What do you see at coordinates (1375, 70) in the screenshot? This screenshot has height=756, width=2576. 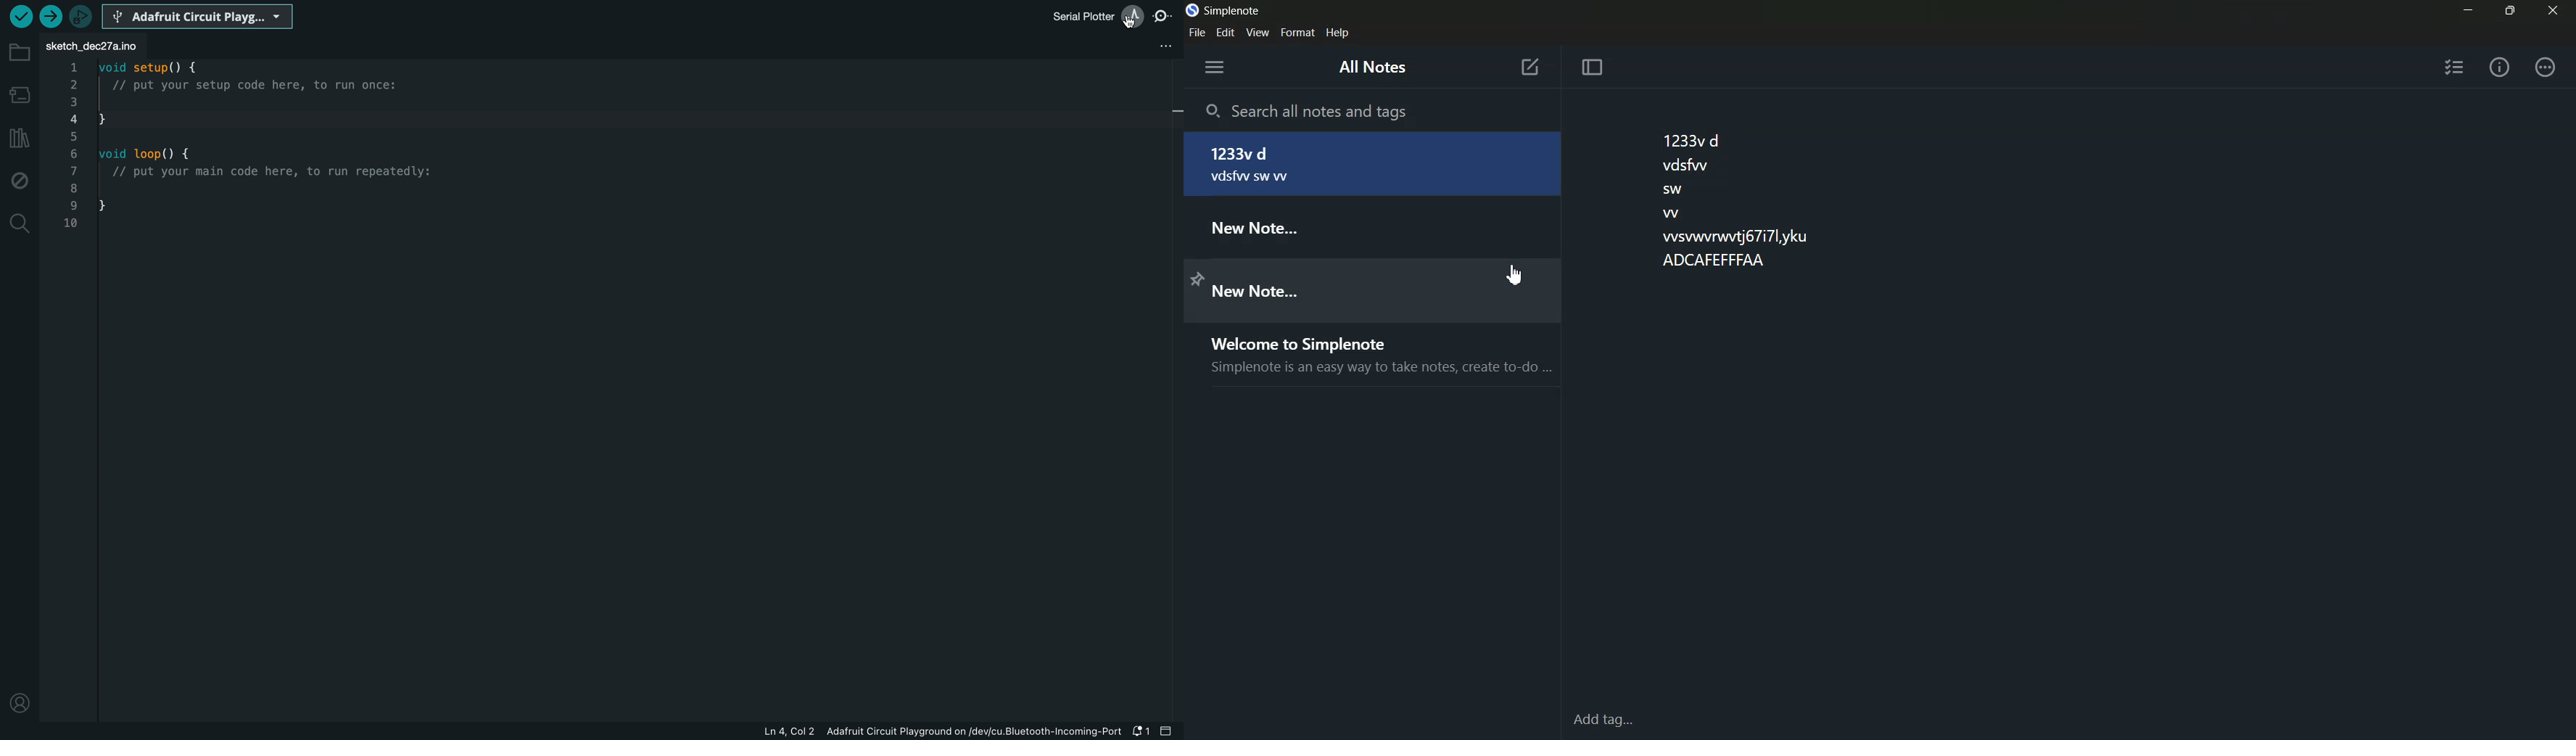 I see `All Notes` at bounding box center [1375, 70].